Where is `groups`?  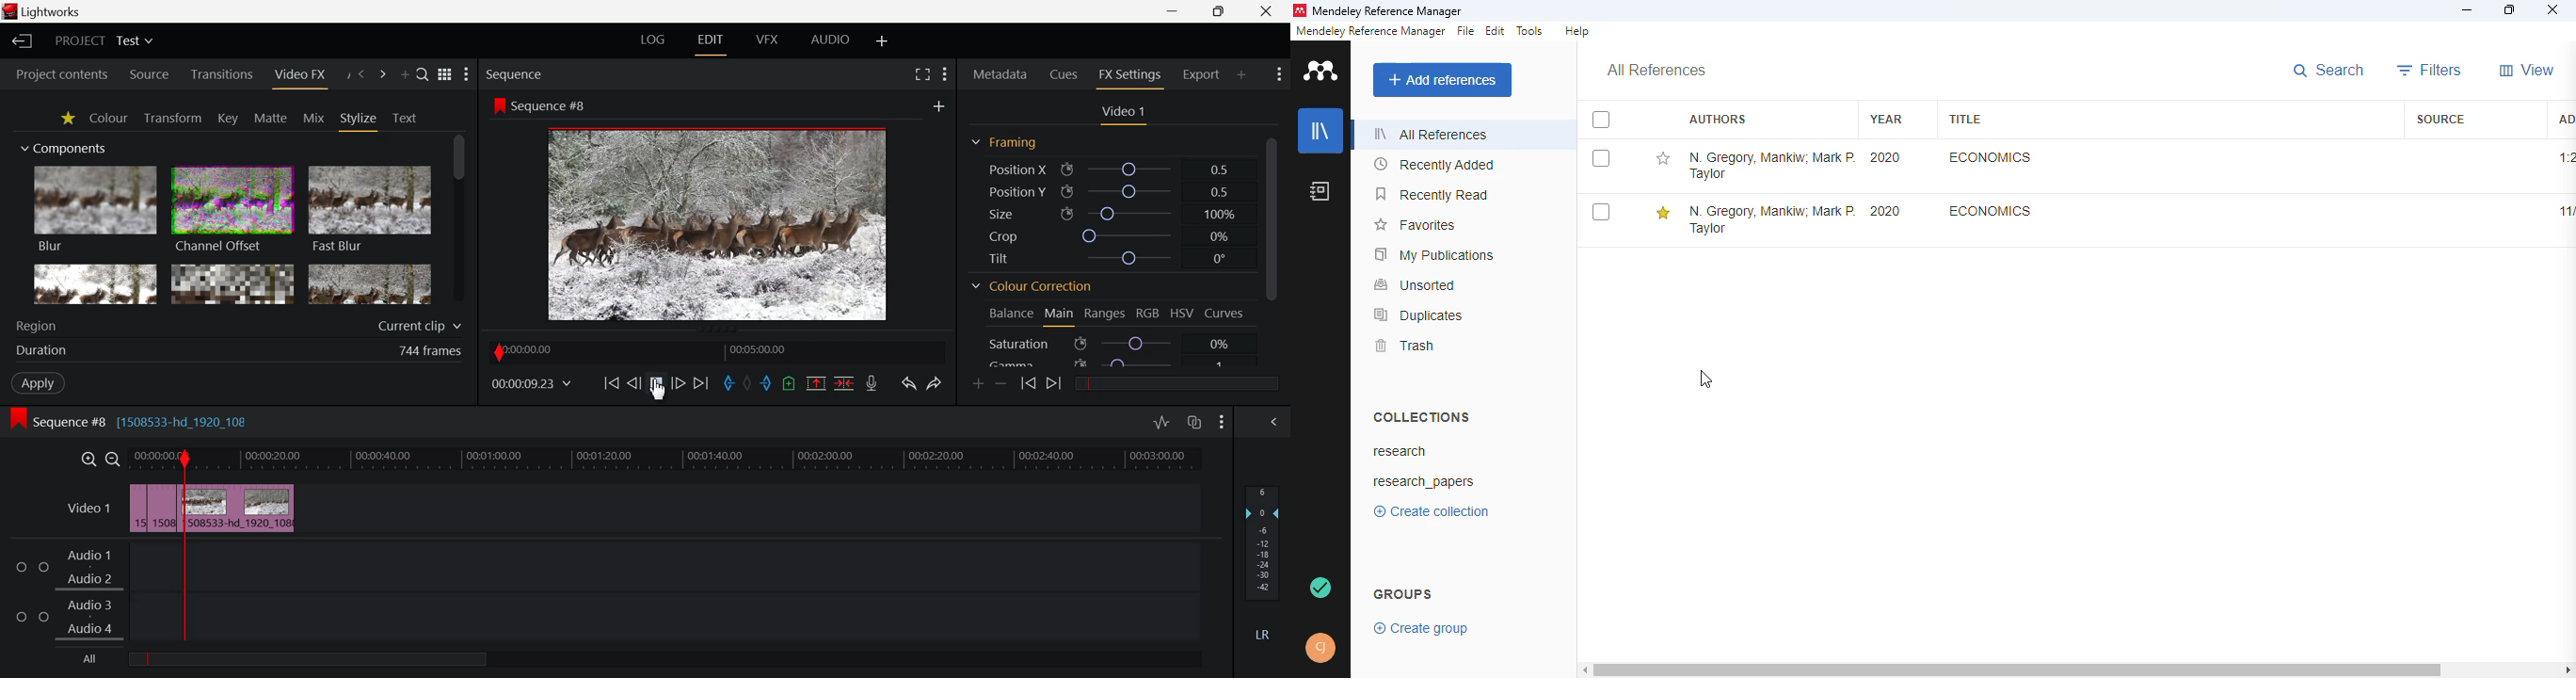 groups is located at coordinates (1402, 595).